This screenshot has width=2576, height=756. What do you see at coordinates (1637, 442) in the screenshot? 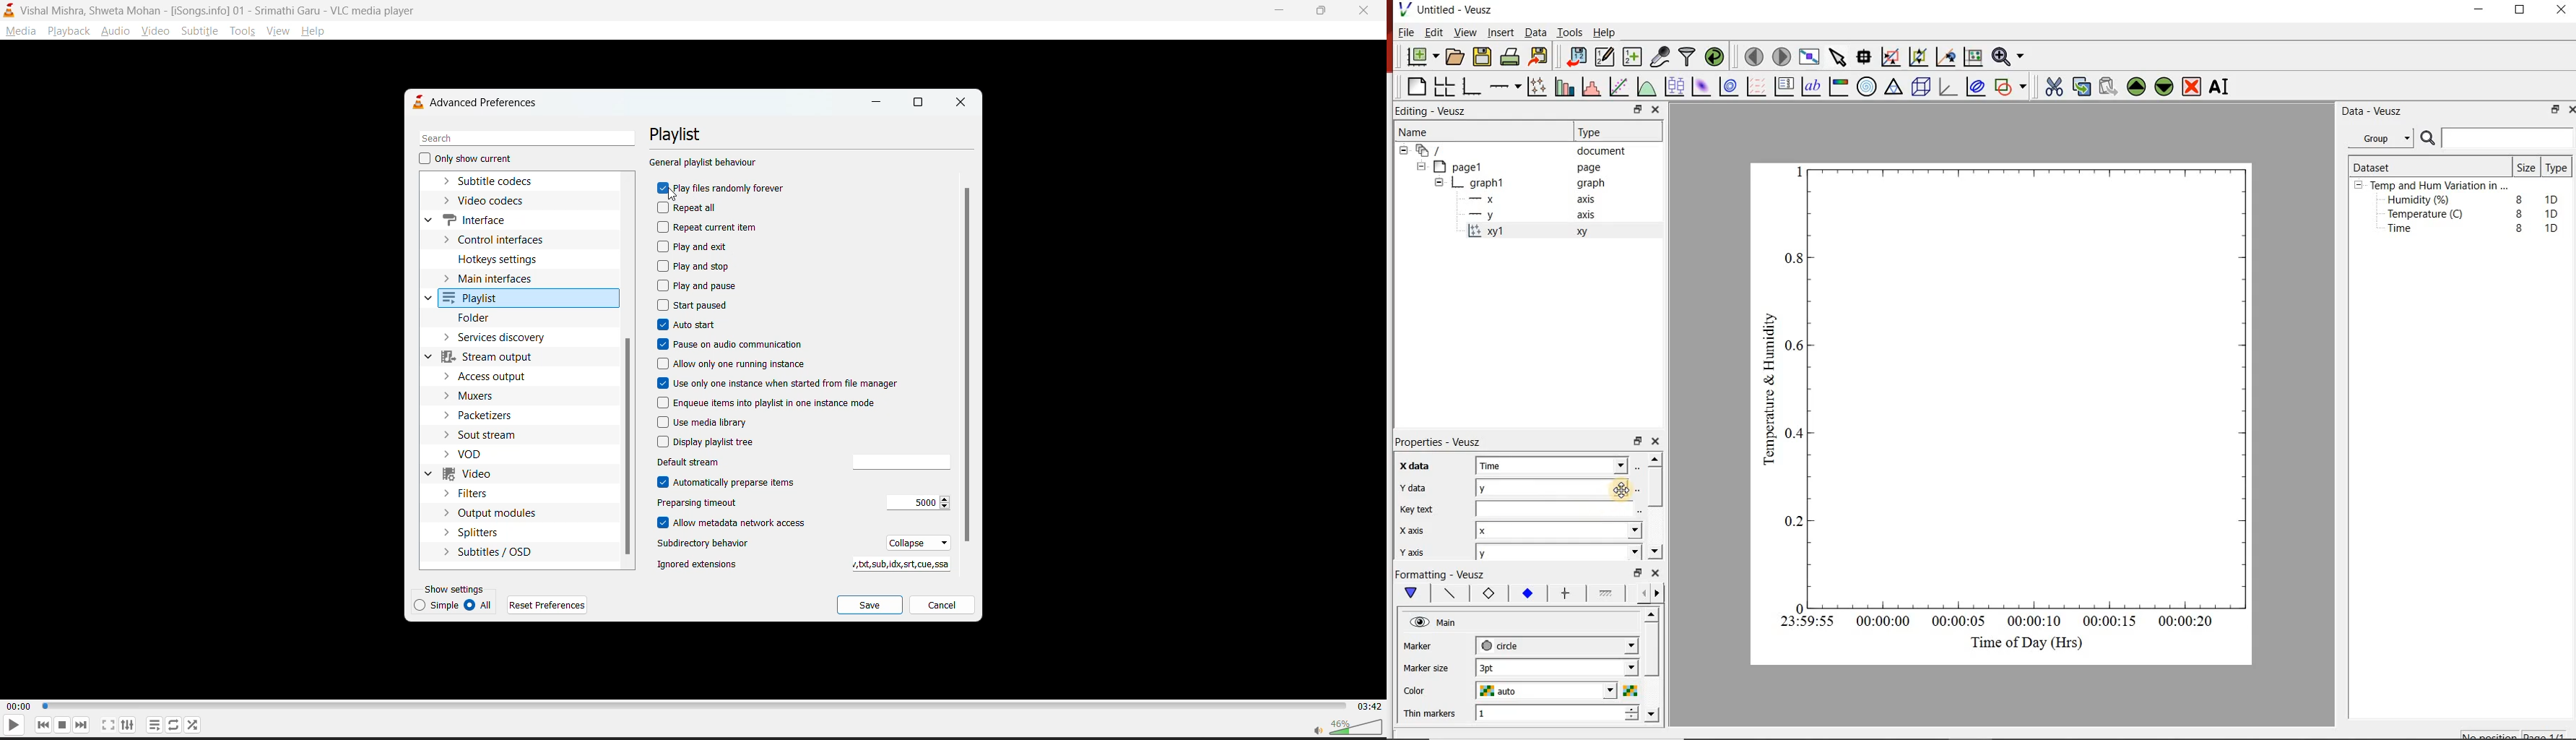
I see `restore down` at bounding box center [1637, 442].